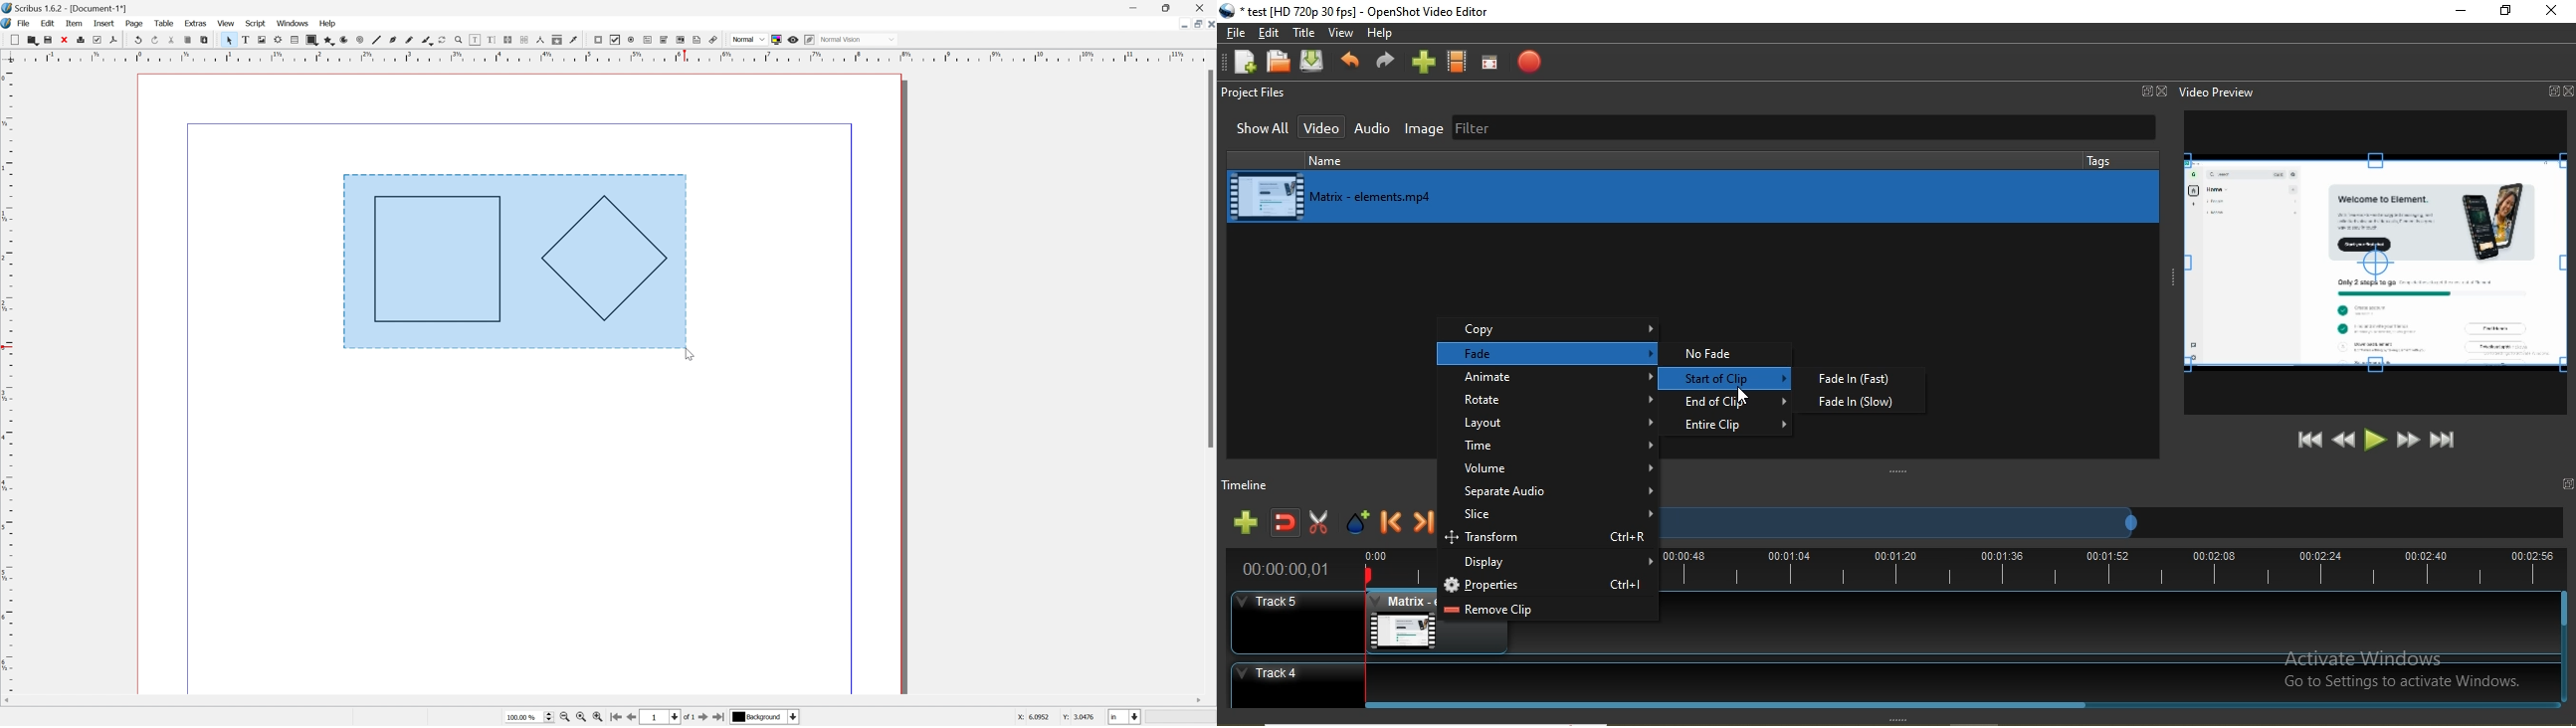 Image resolution: width=2576 pixels, height=728 pixels. Describe the element at coordinates (276, 39) in the screenshot. I see `render frame` at that location.